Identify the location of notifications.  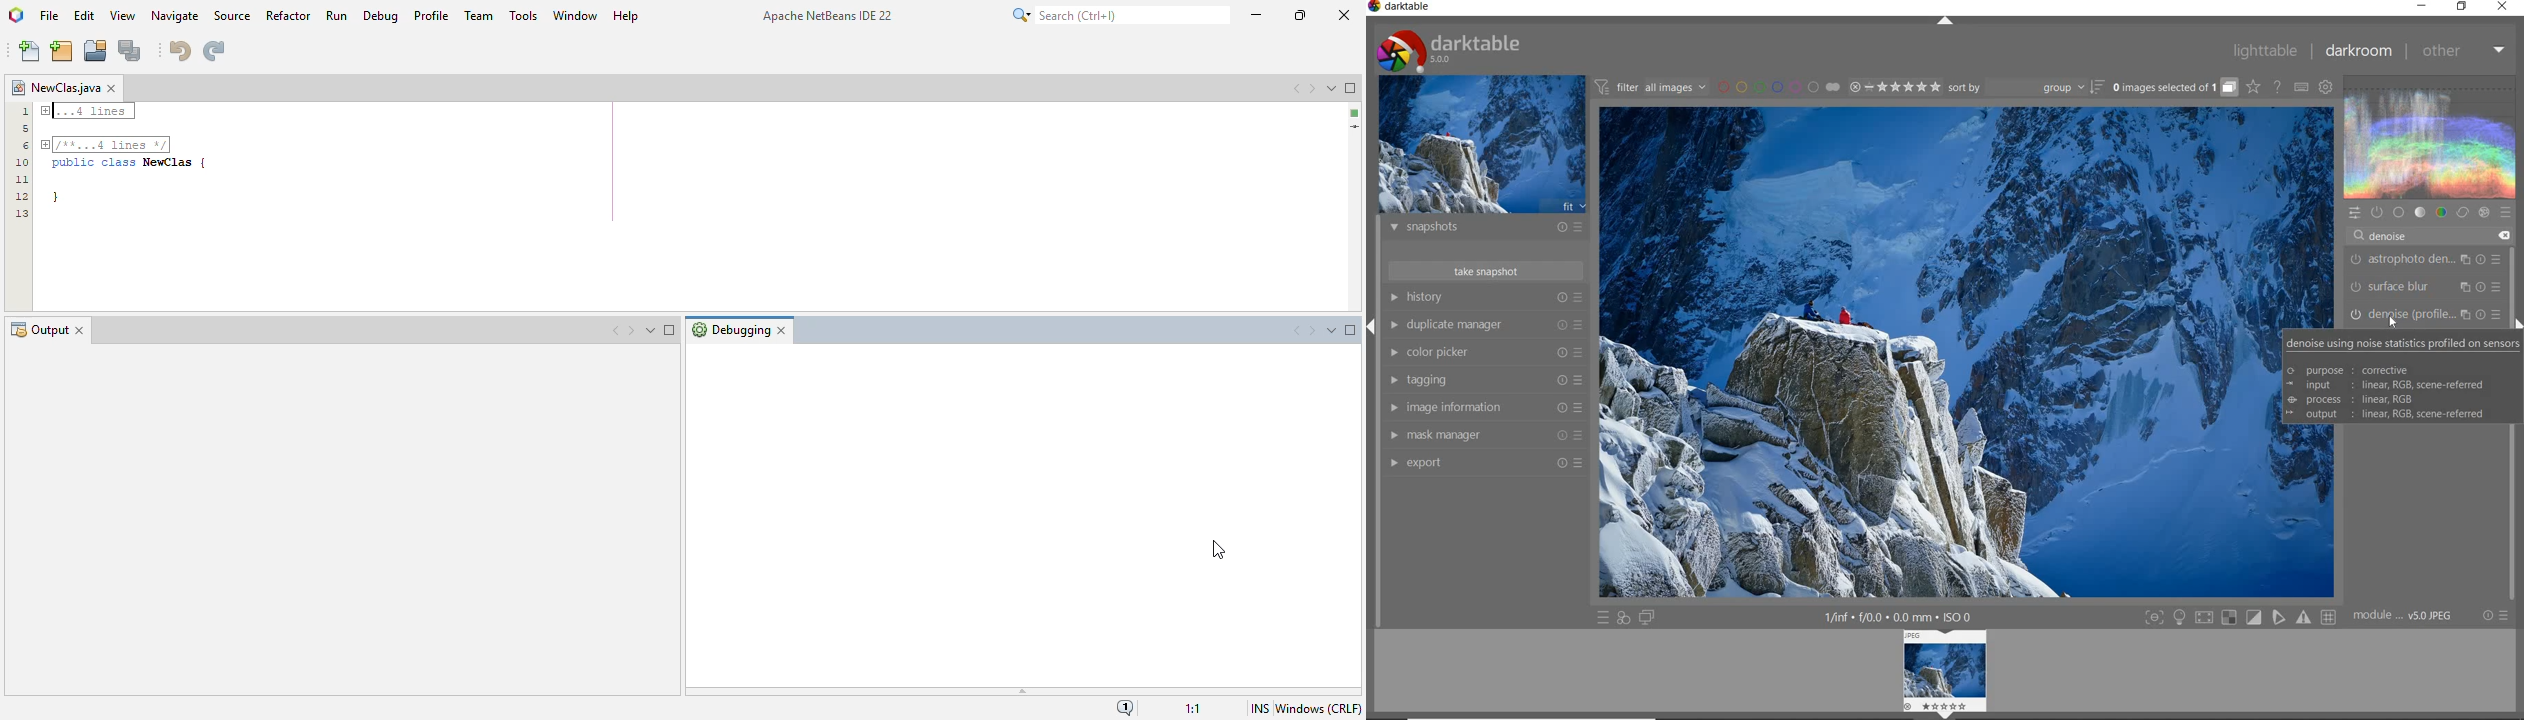
(1126, 707).